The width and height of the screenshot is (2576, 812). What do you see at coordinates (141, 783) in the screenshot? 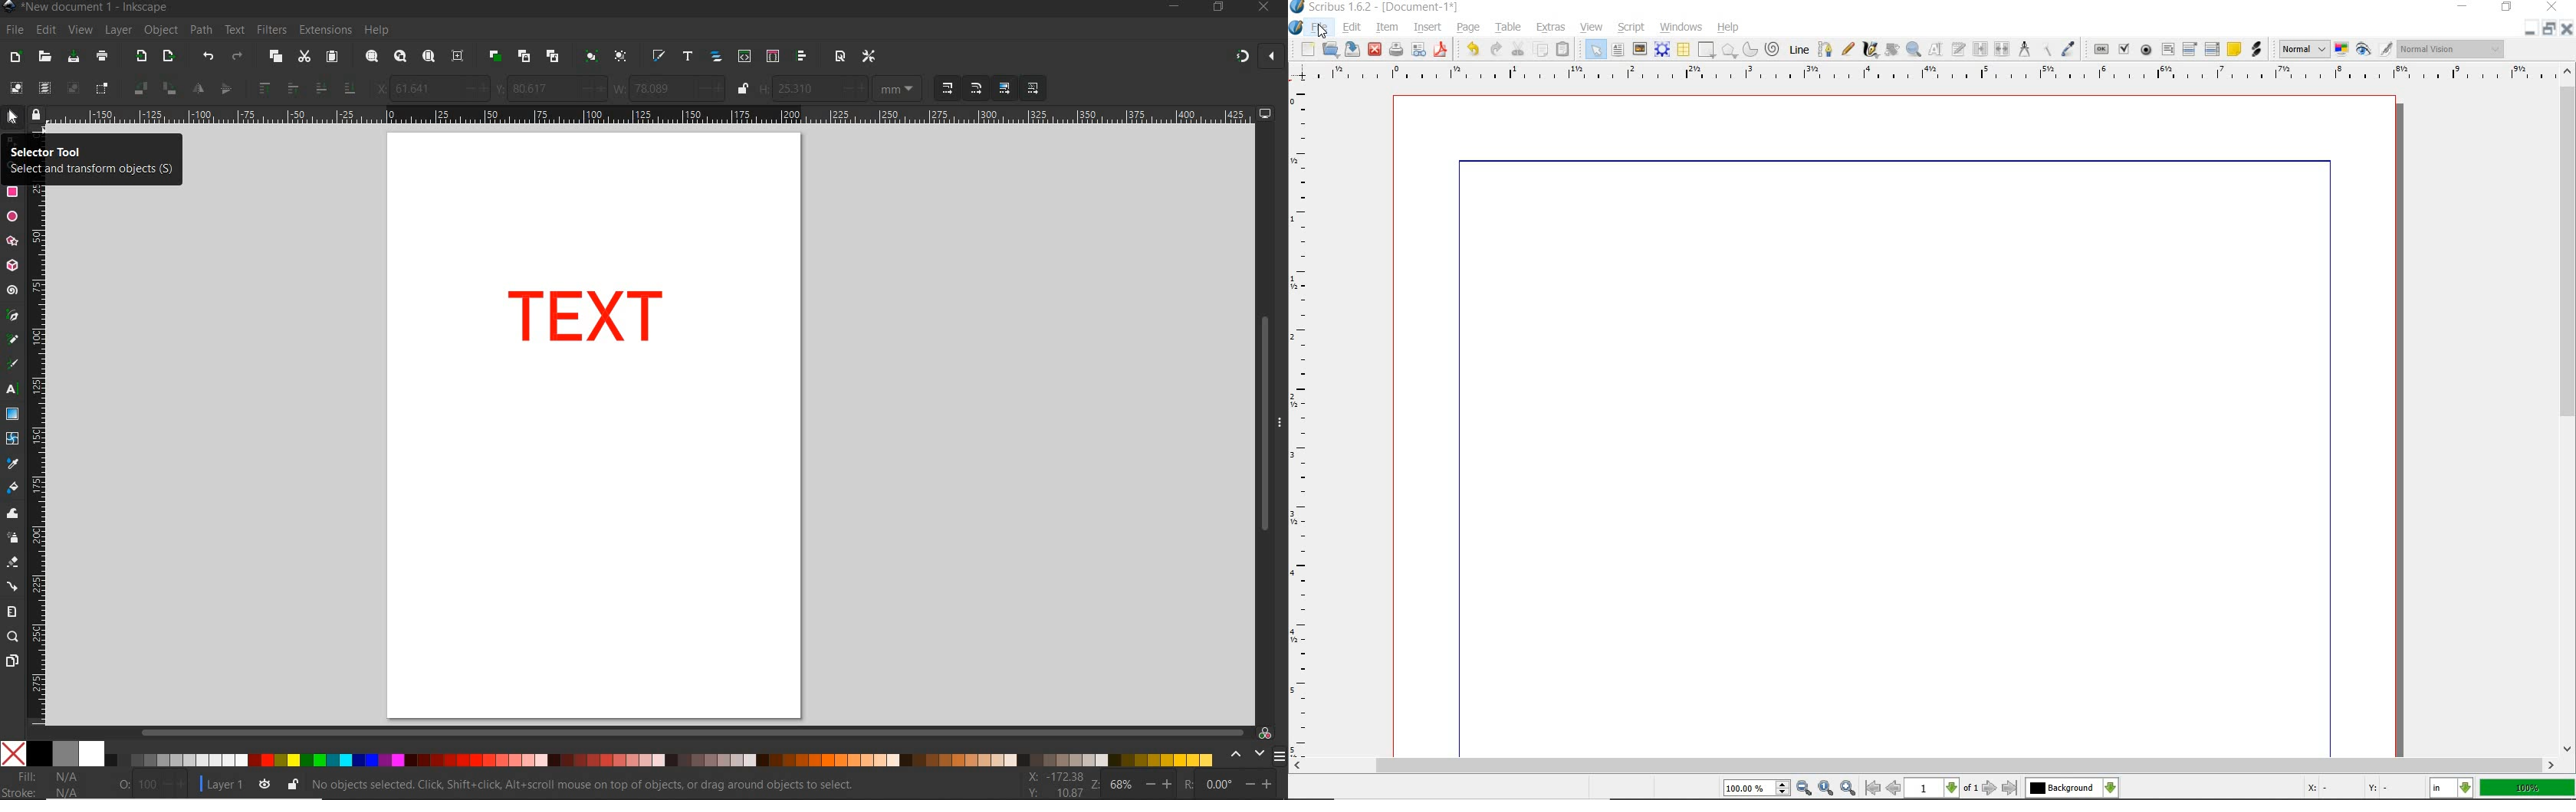
I see `opacity` at bounding box center [141, 783].